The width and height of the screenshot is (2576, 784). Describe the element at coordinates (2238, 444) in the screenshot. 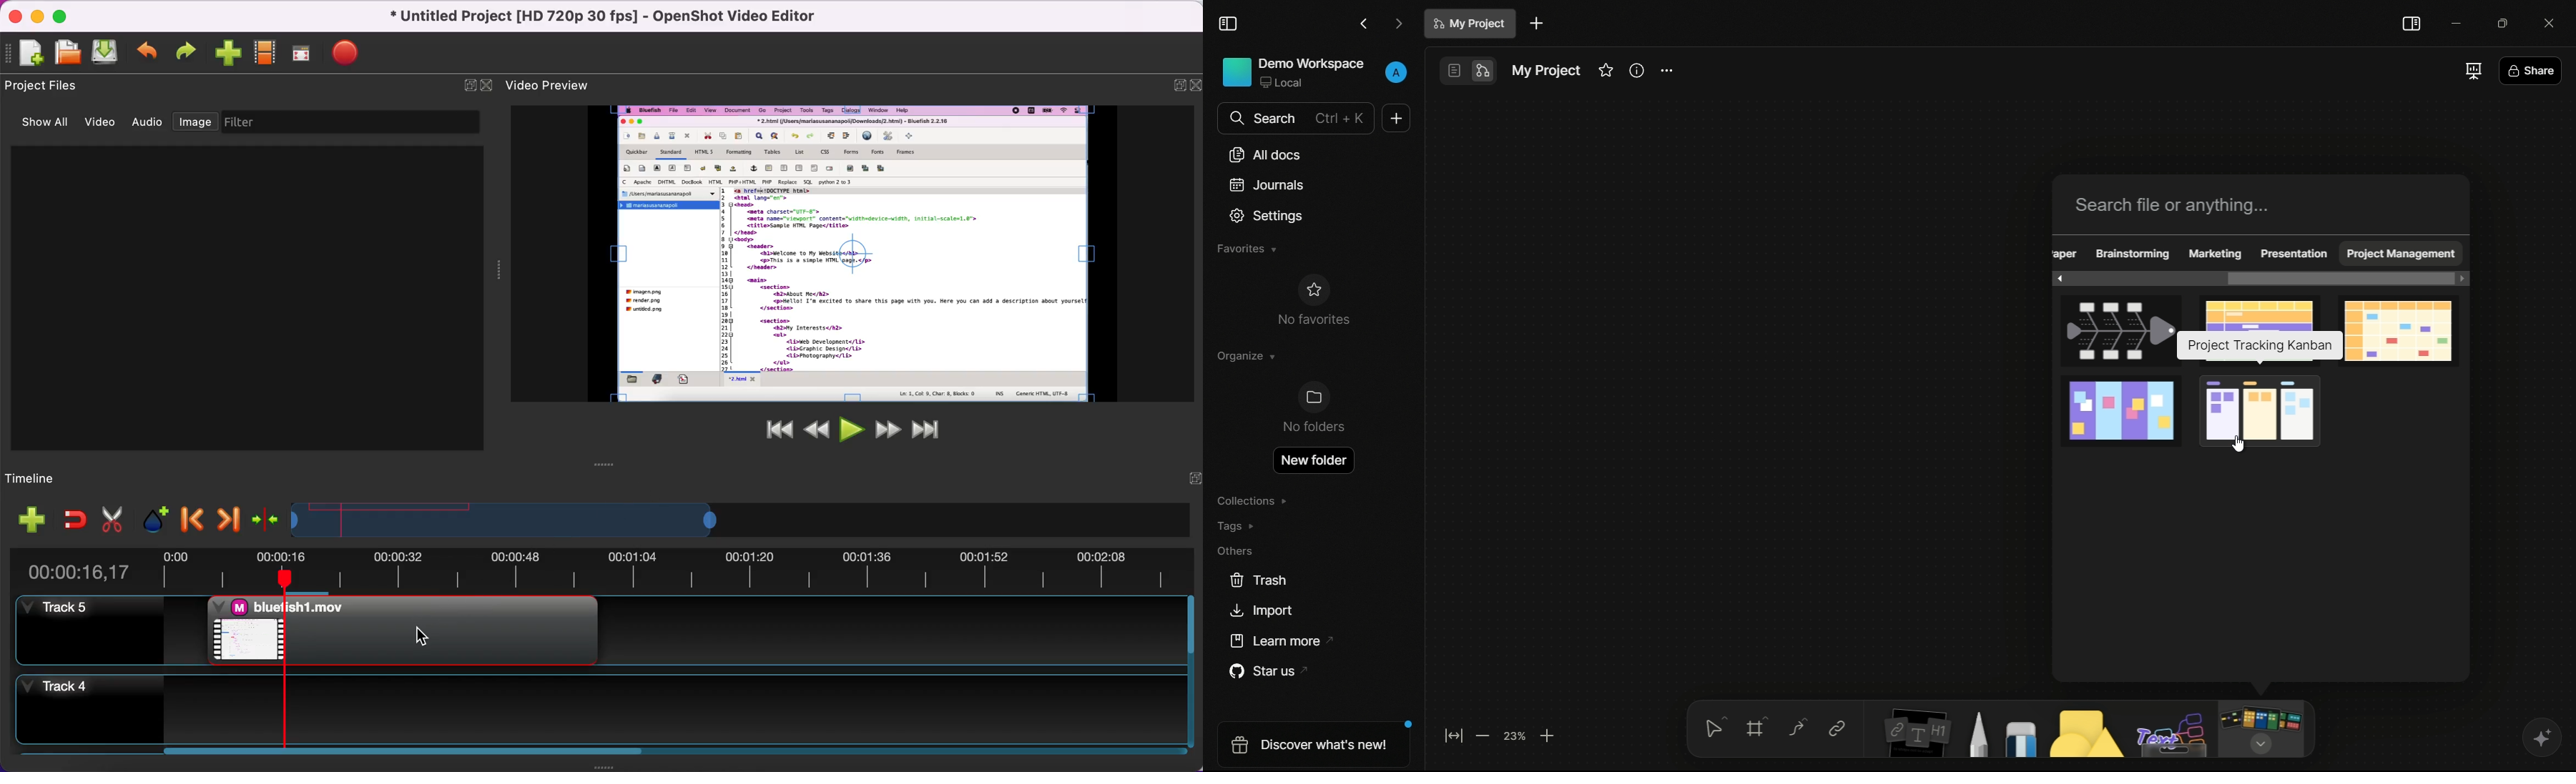

I see `cursor` at that location.